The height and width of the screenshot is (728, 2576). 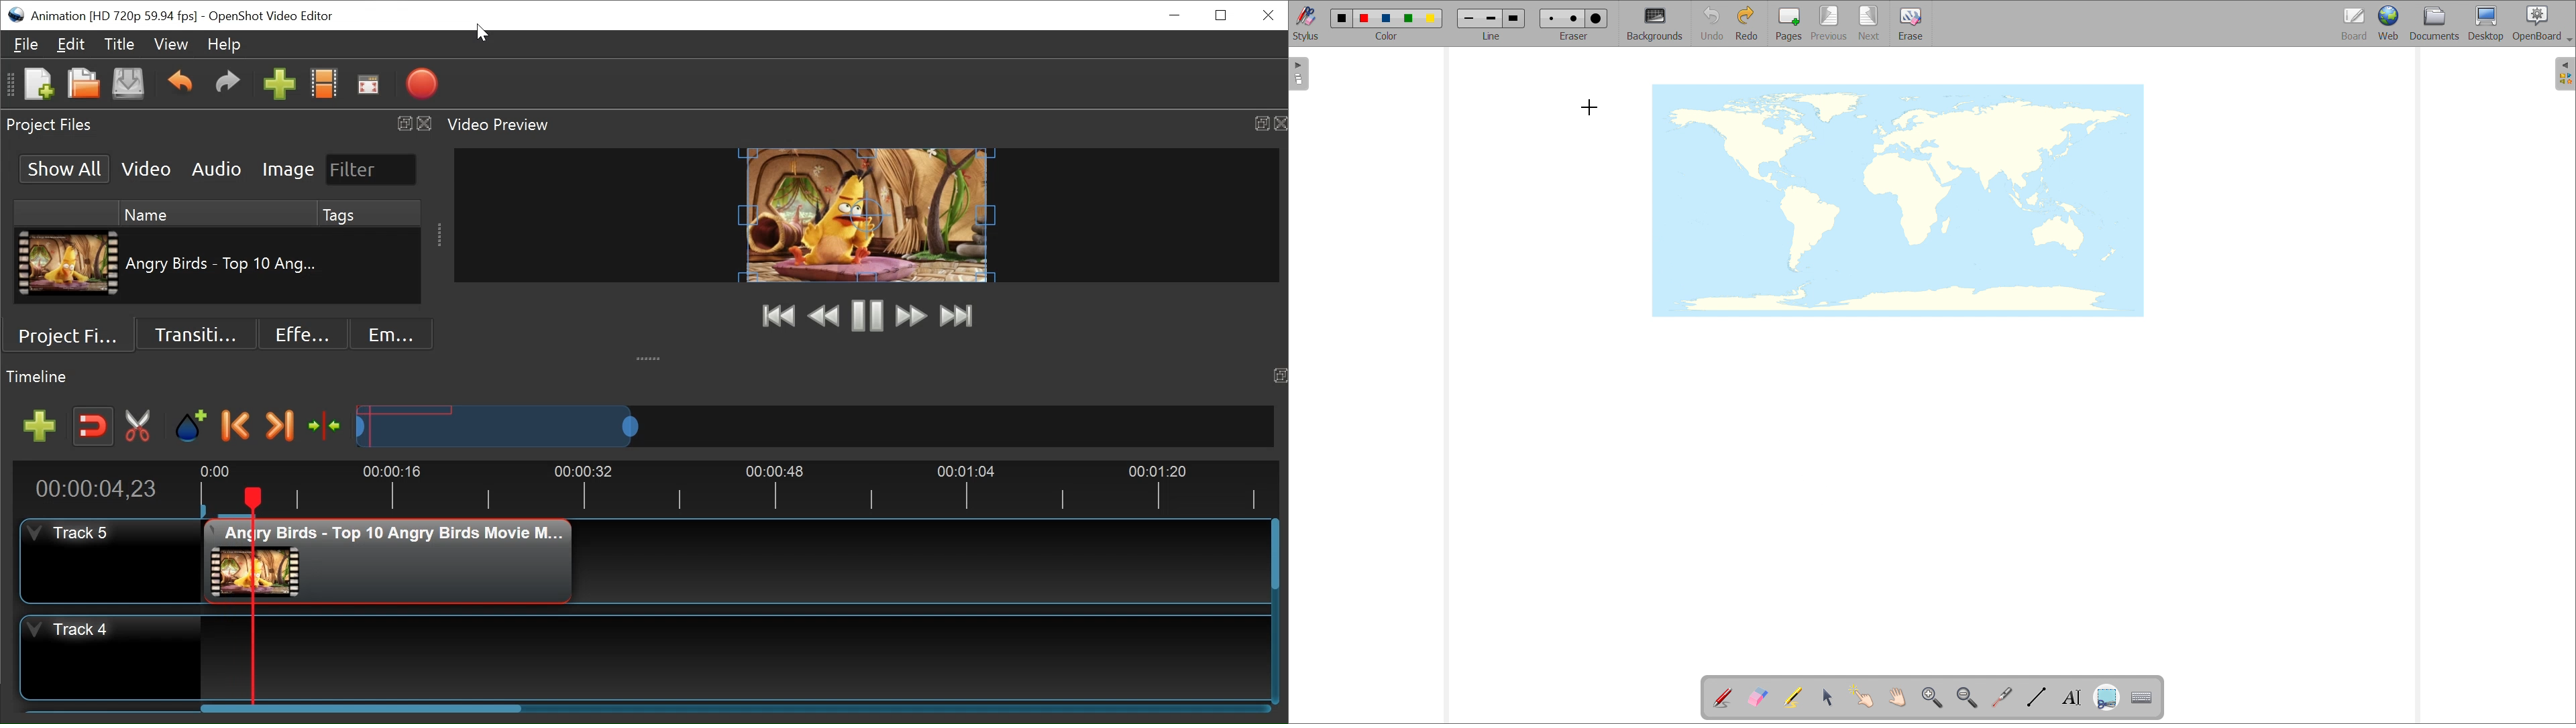 I want to click on Show All, so click(x=66, y=170).